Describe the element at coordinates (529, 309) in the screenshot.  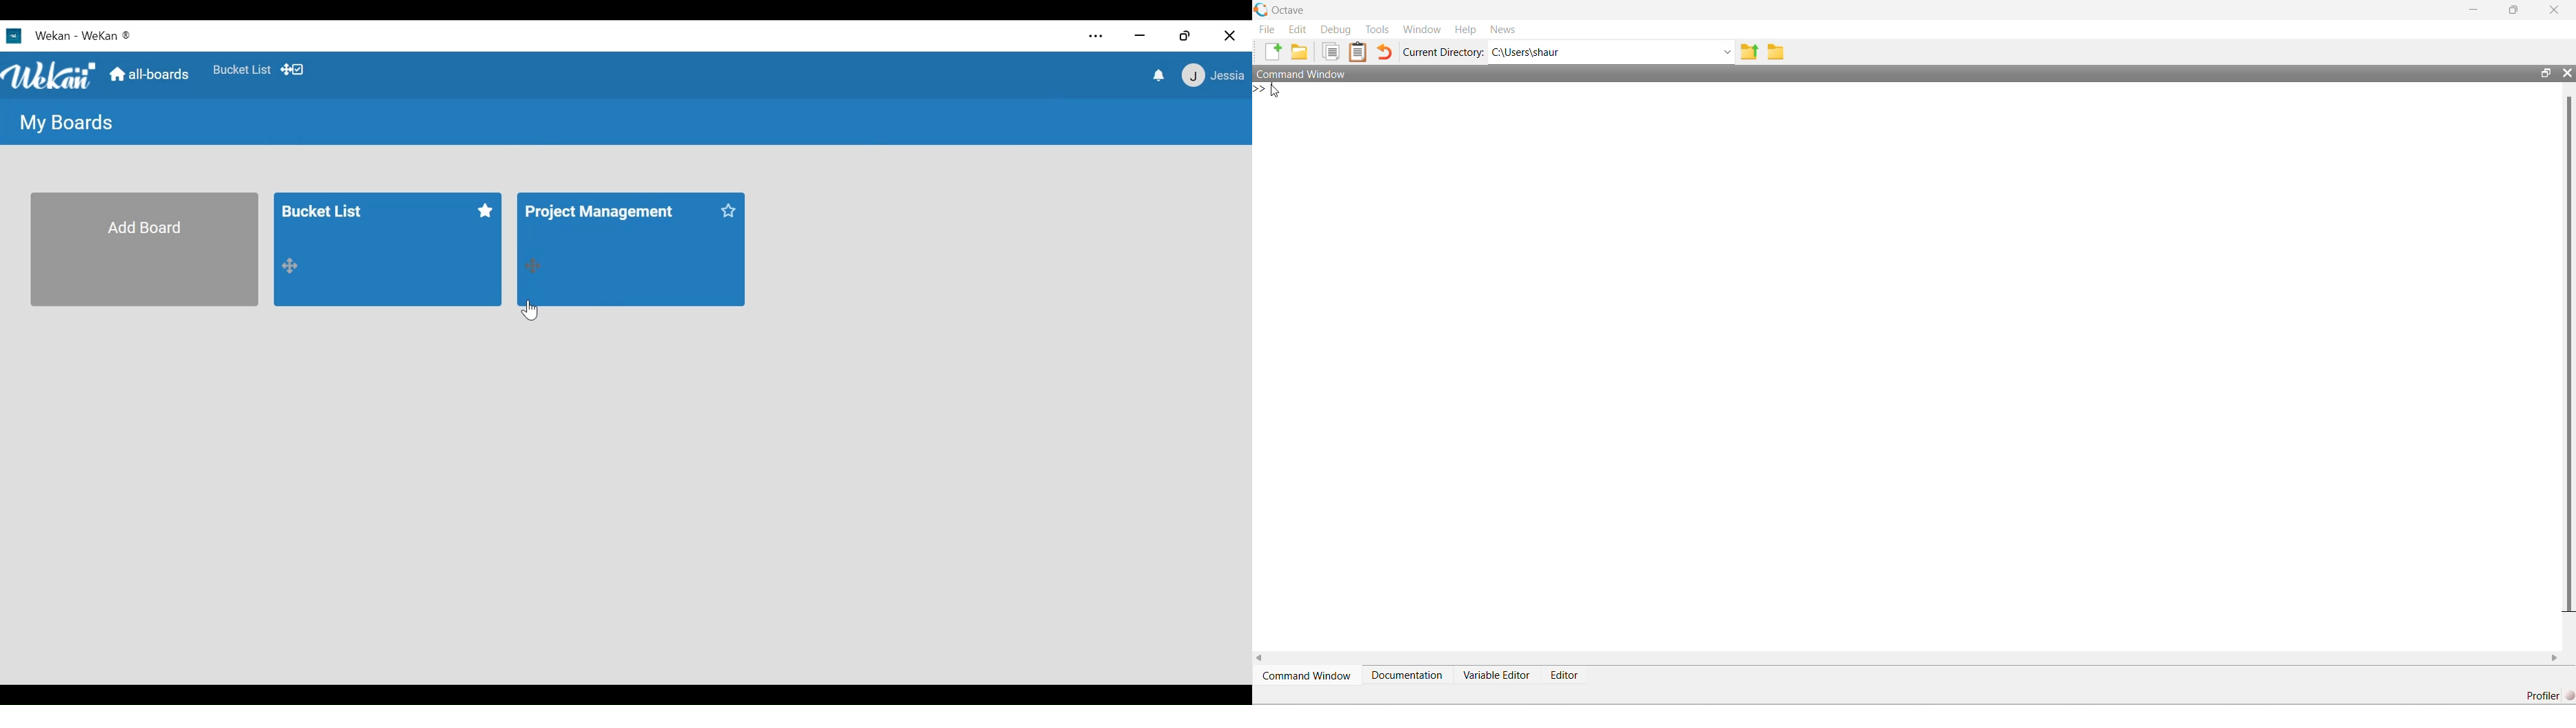
I see `Cursor` at that location.